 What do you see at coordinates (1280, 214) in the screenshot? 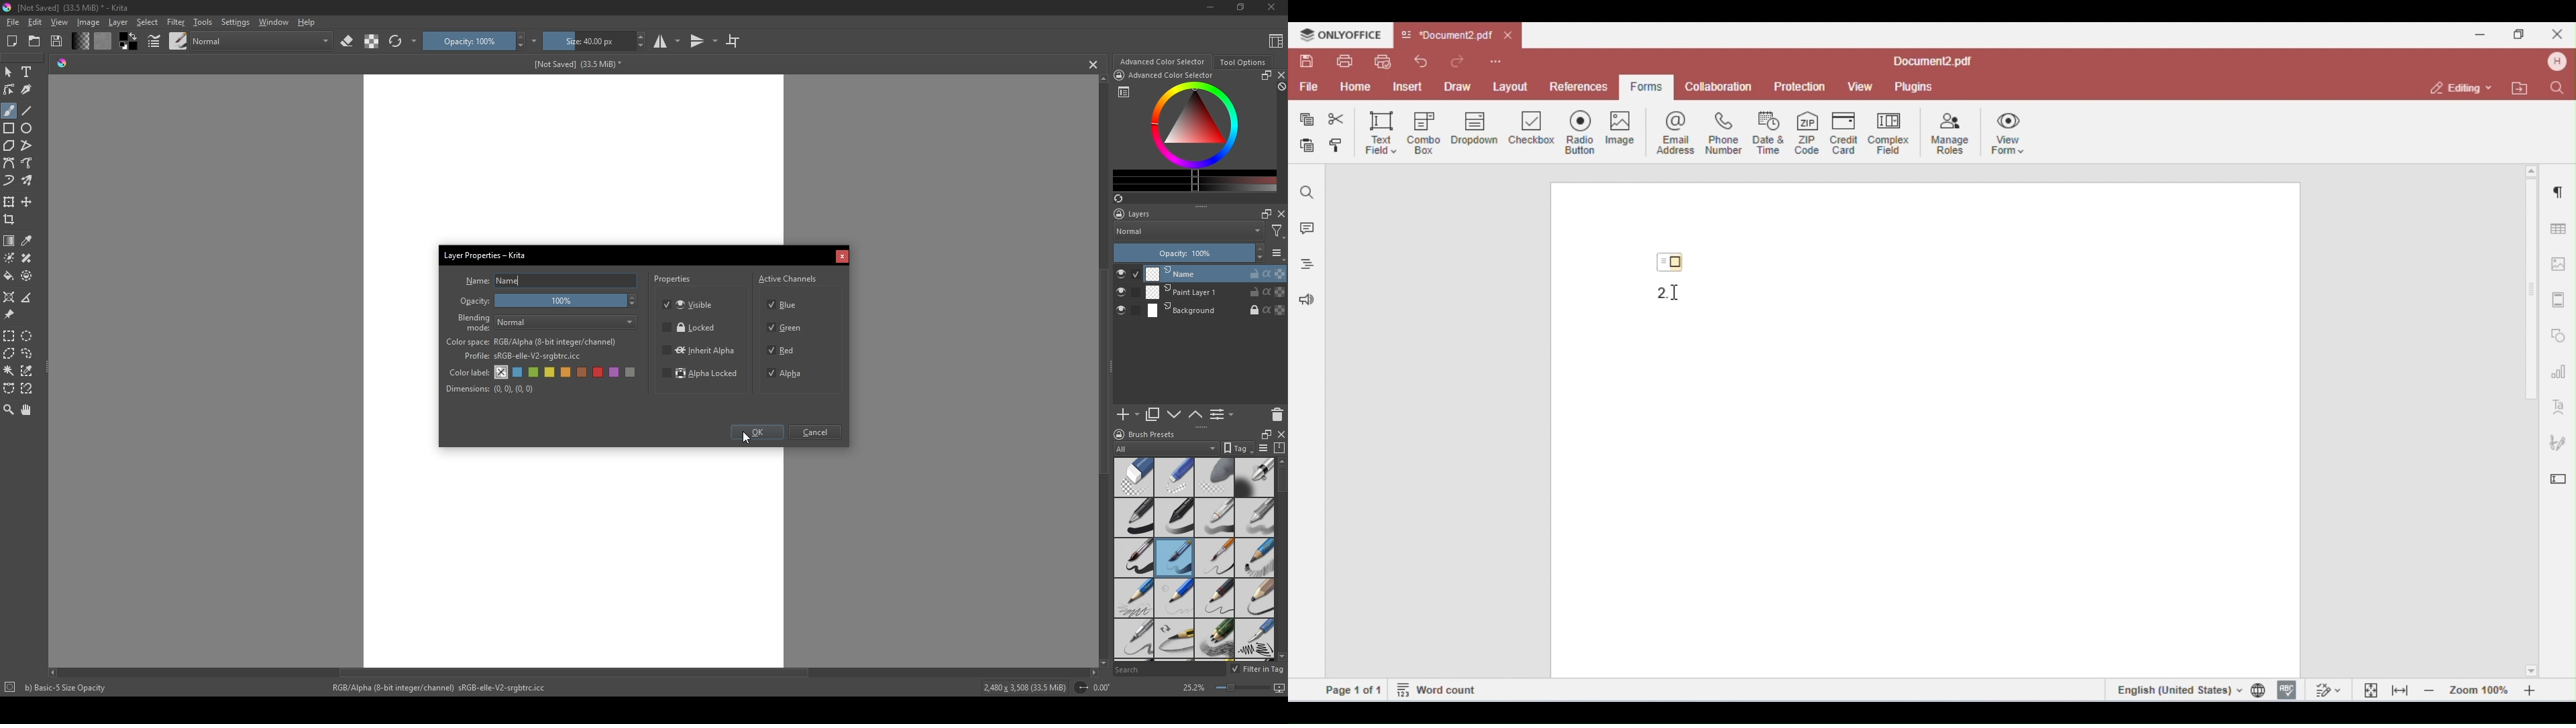
I see `close` at bounding box center [1280, 214].